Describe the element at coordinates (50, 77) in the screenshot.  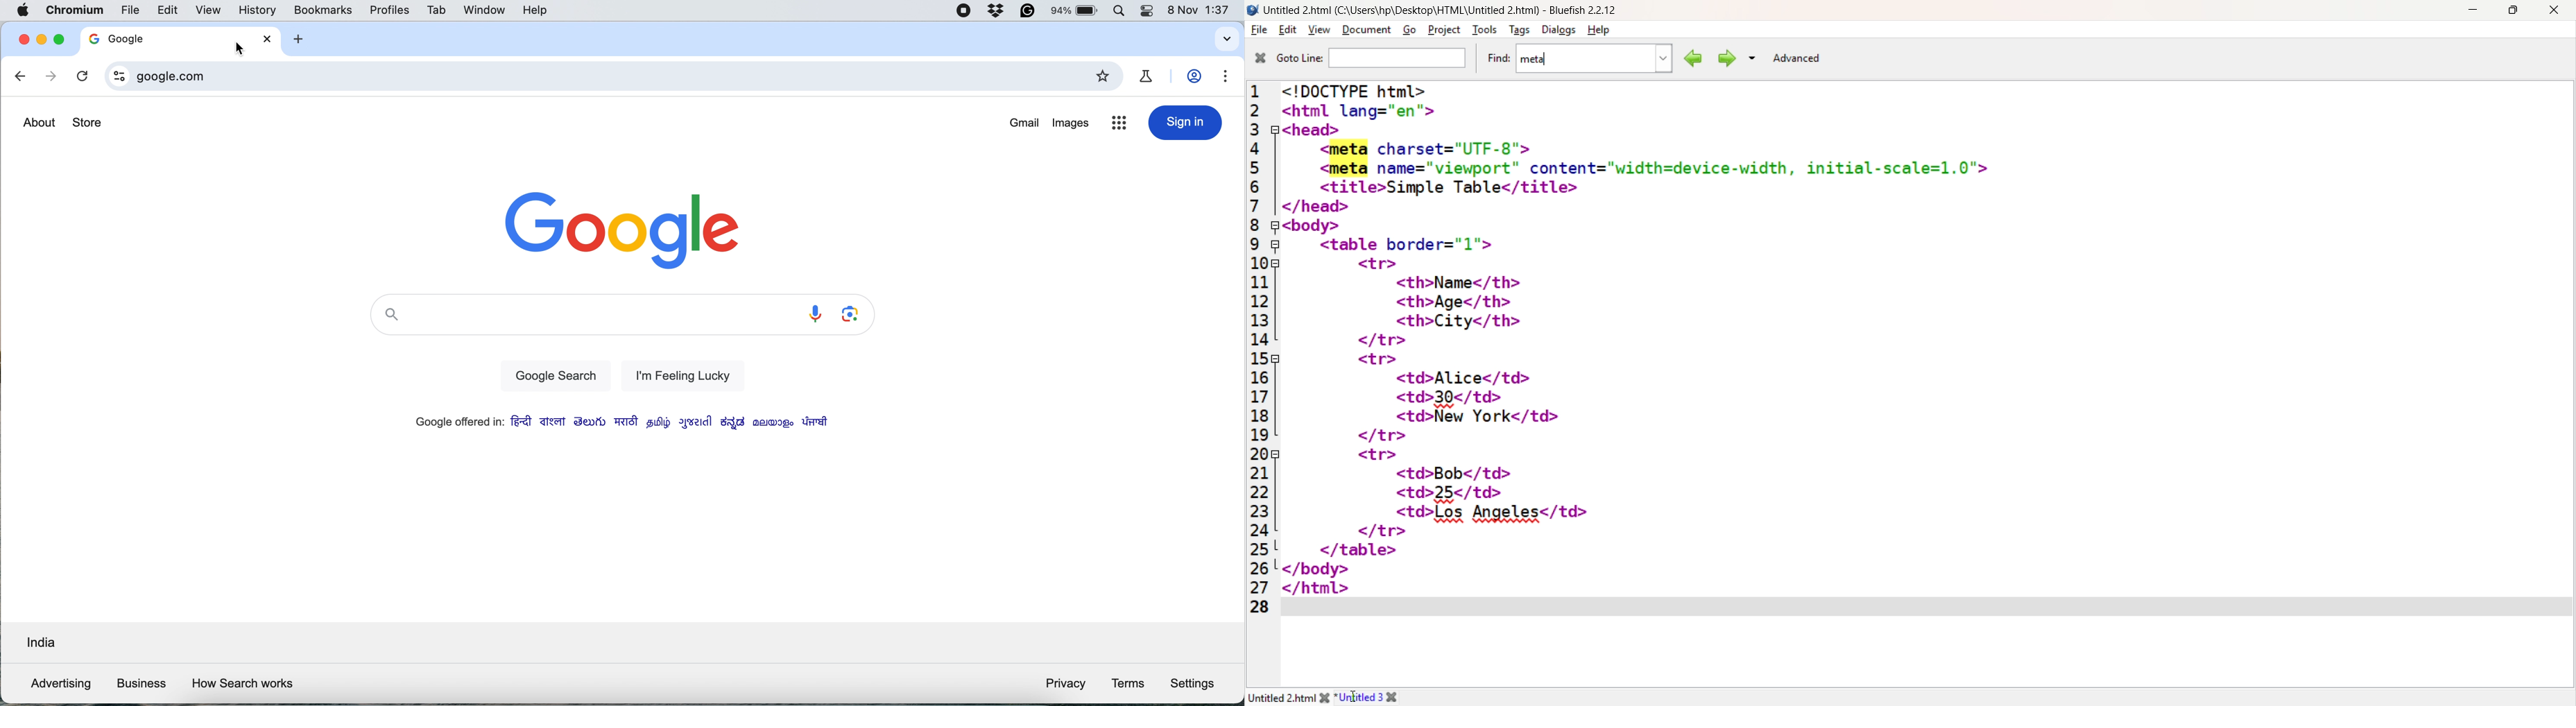
I see `go forward` at that location.